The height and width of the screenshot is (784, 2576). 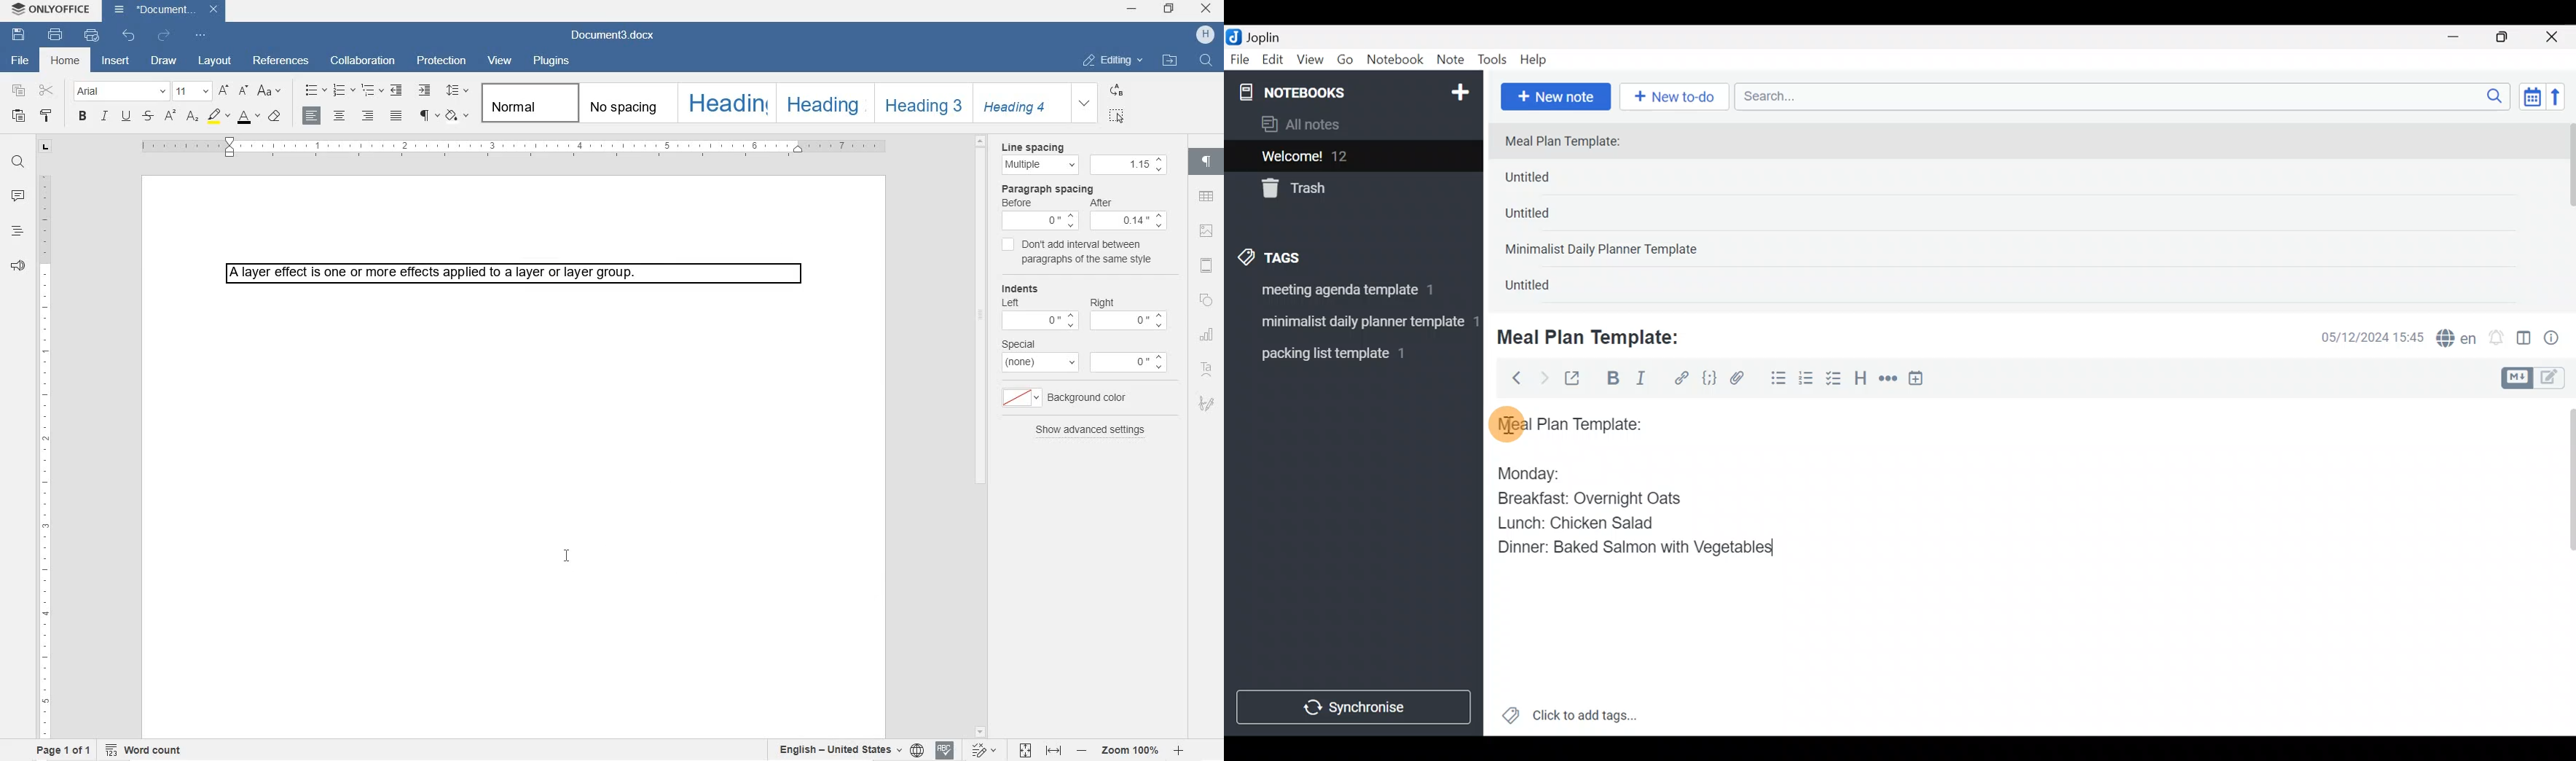 I want to click on FONT NAME, so click(x=119, y=93).